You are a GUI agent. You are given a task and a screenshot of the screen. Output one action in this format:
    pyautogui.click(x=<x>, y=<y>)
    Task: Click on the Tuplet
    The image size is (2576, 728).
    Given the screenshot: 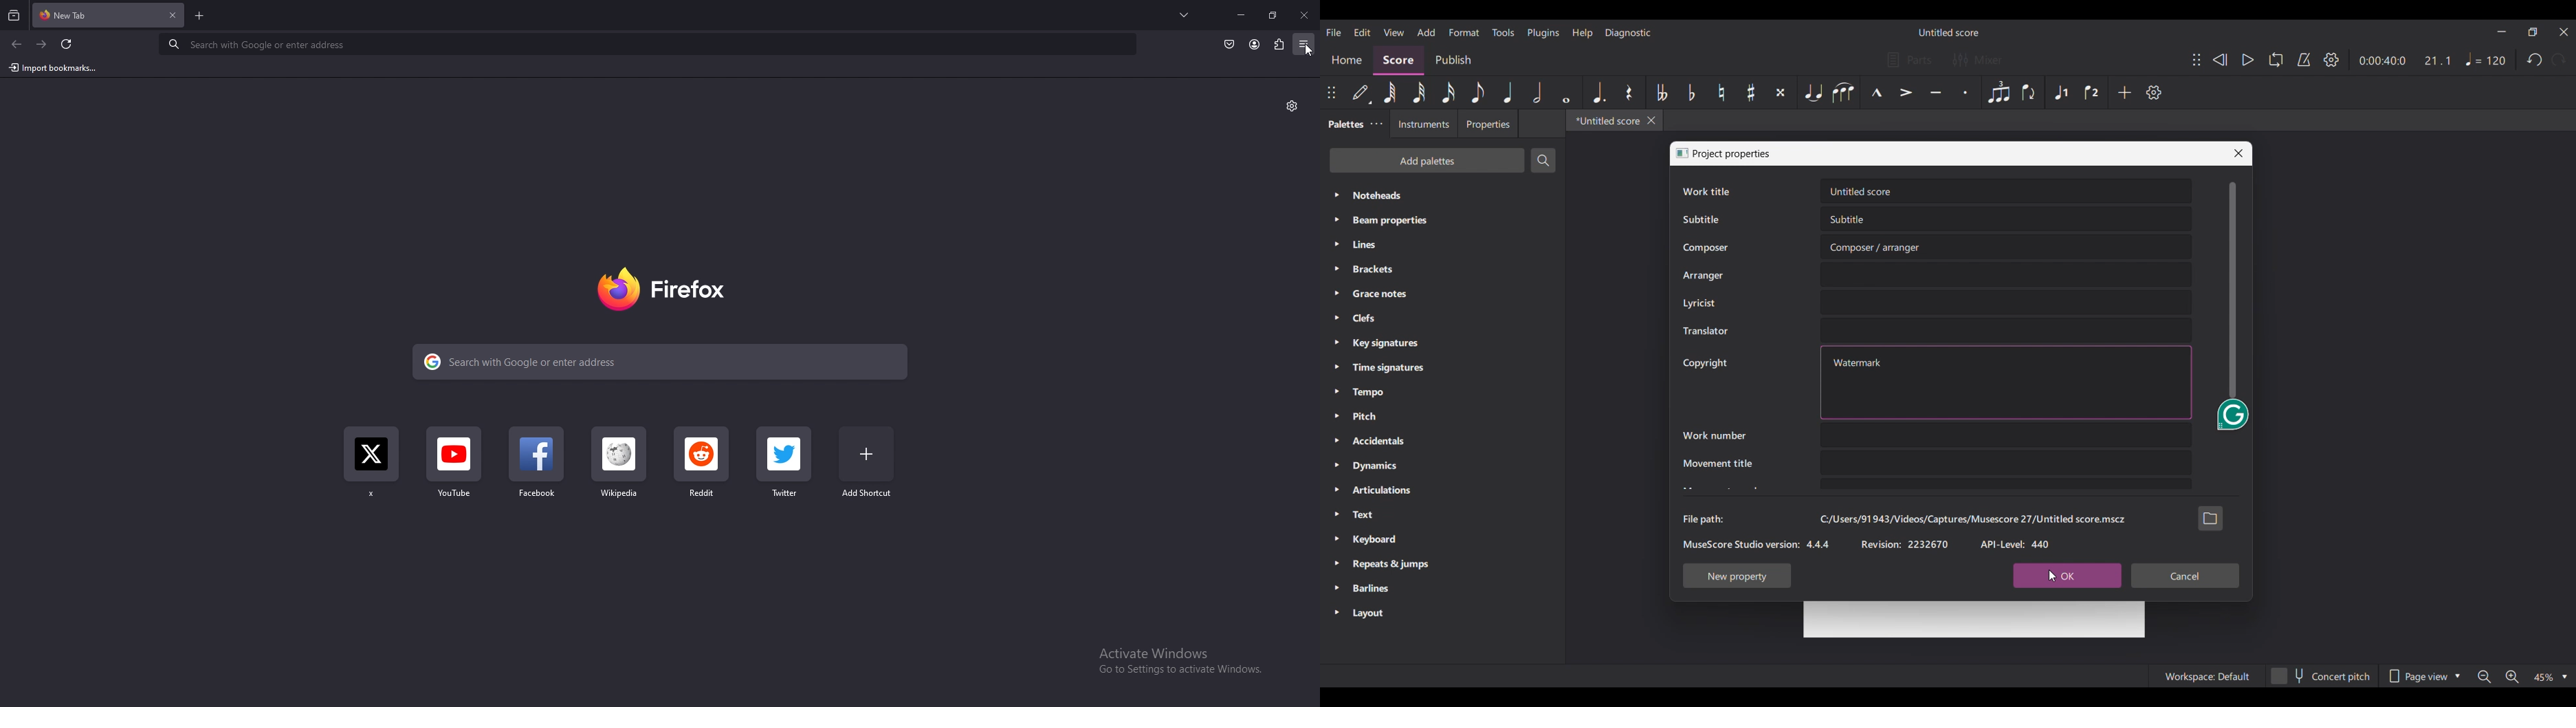 What is the action you would take?
    pyautogui.click(x=1999, y=92)
    